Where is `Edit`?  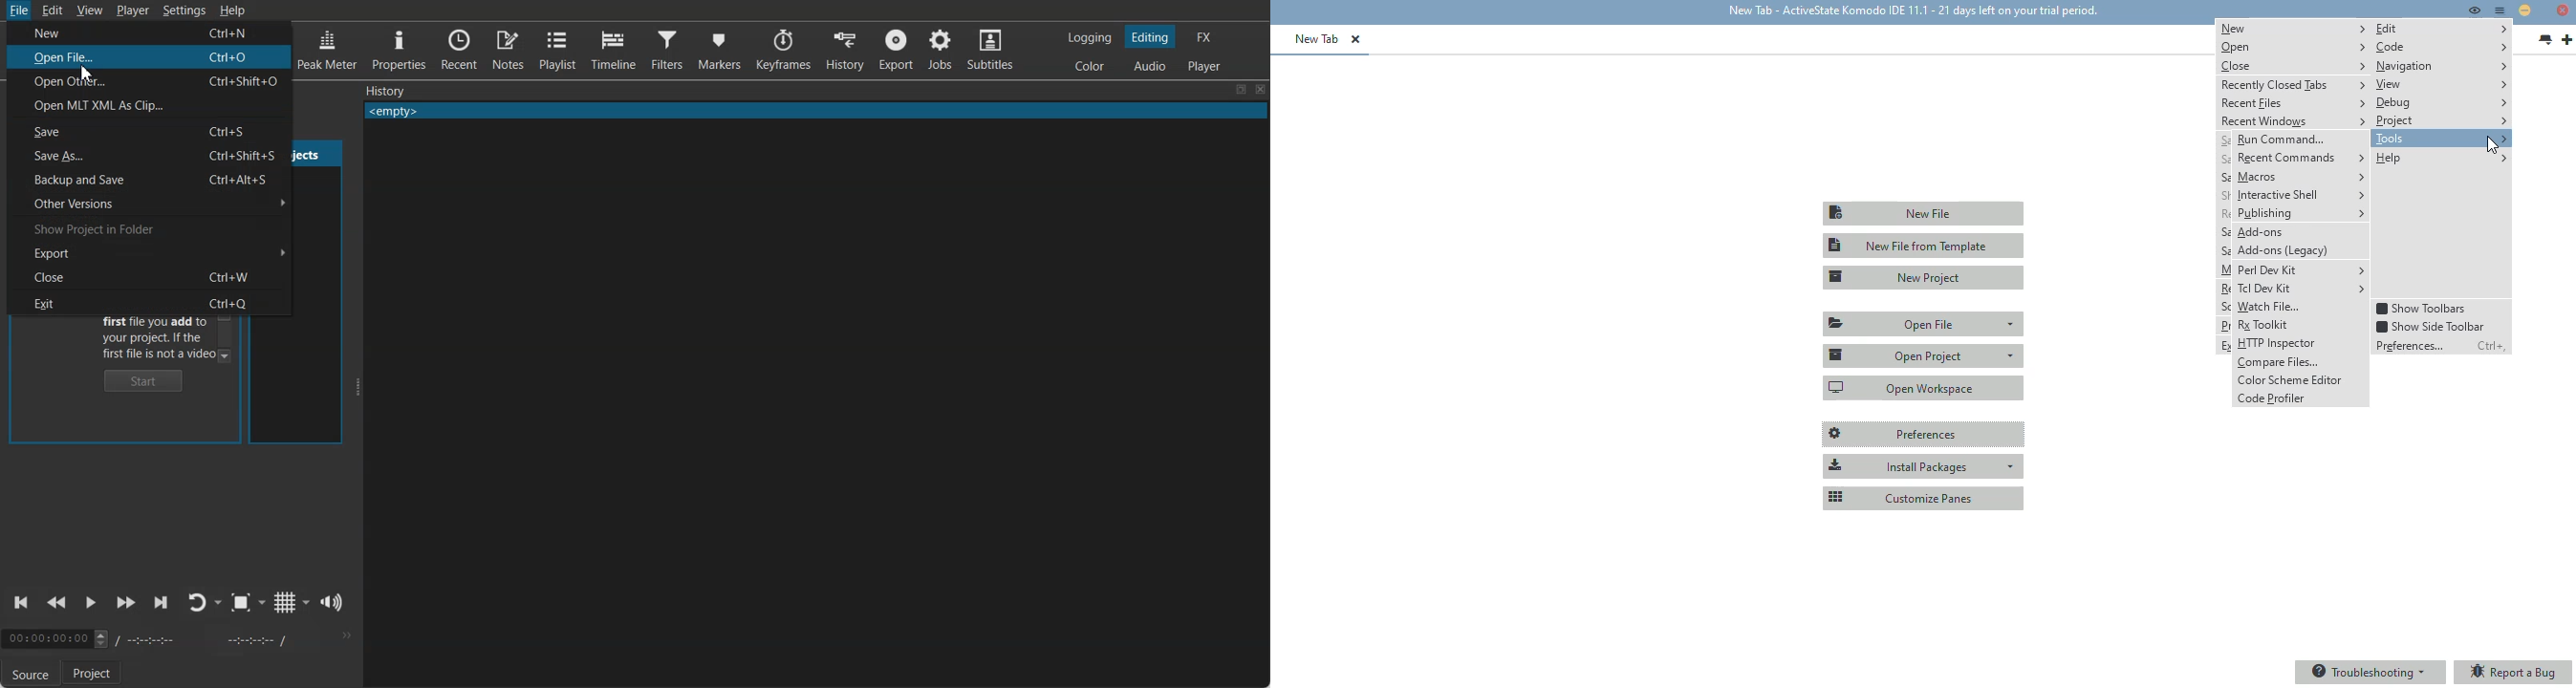 Edit is located at coordinates (52, 10).